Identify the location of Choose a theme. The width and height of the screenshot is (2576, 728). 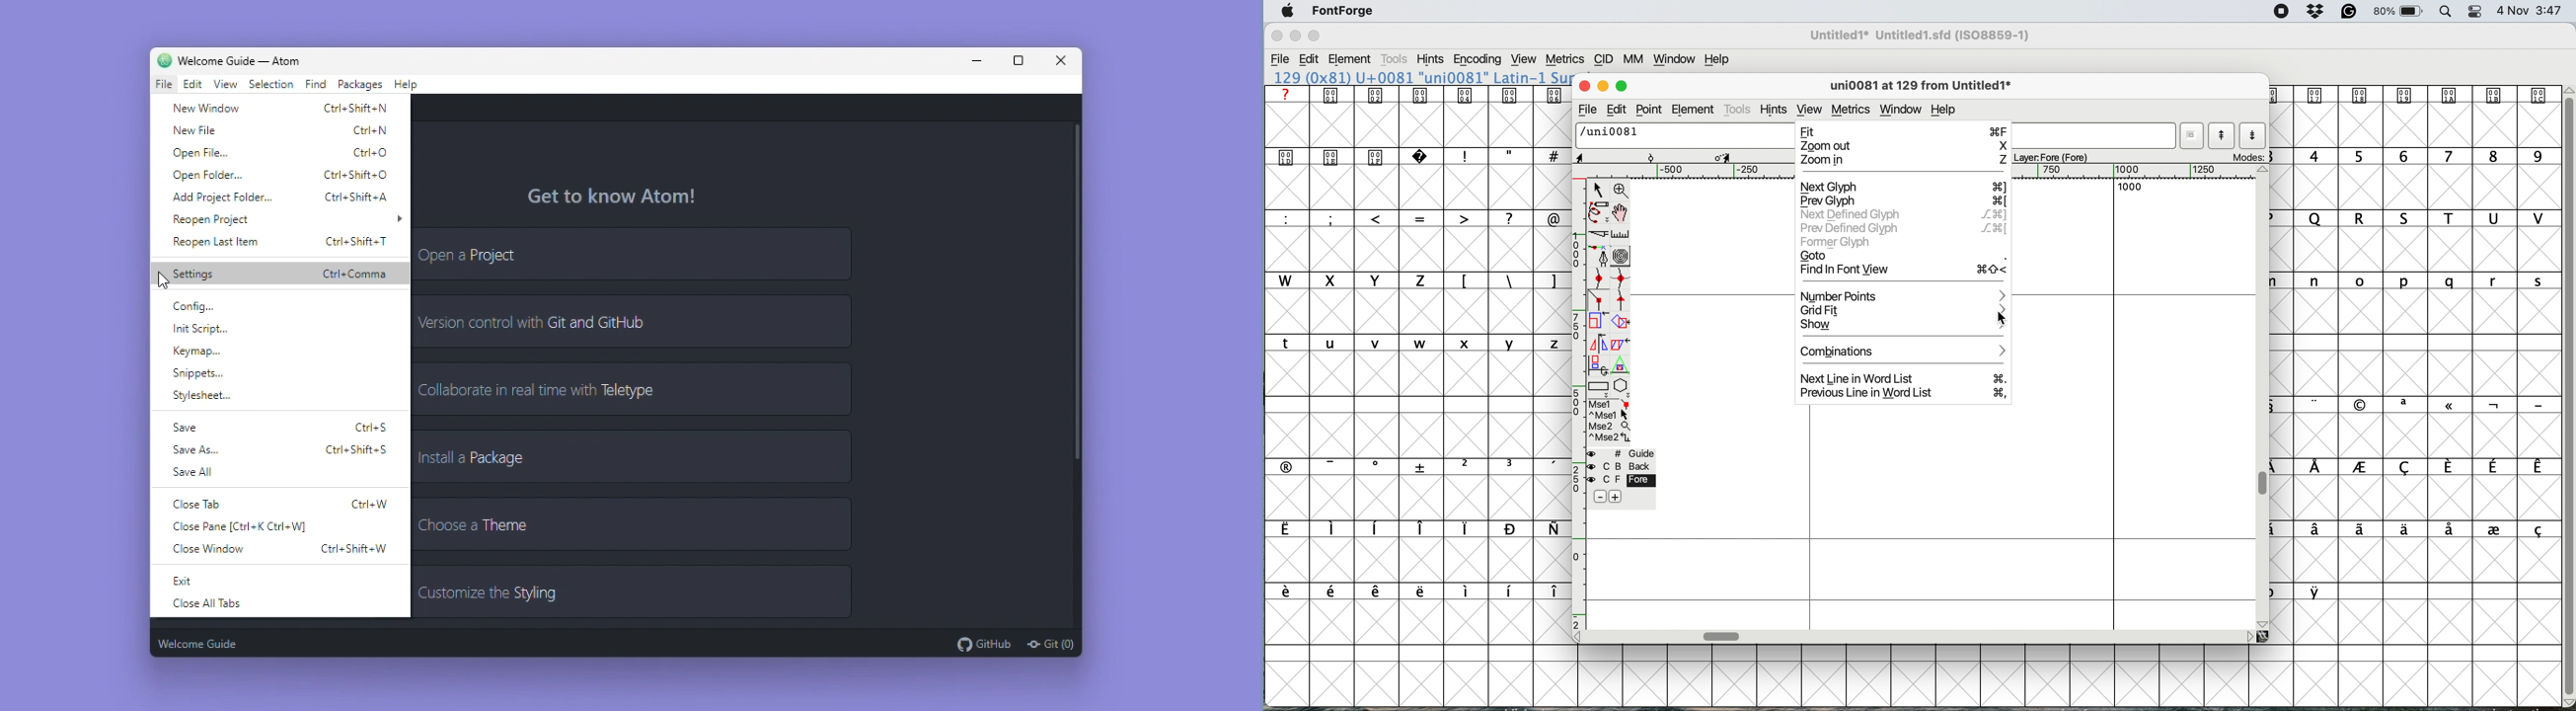
(635, 525).